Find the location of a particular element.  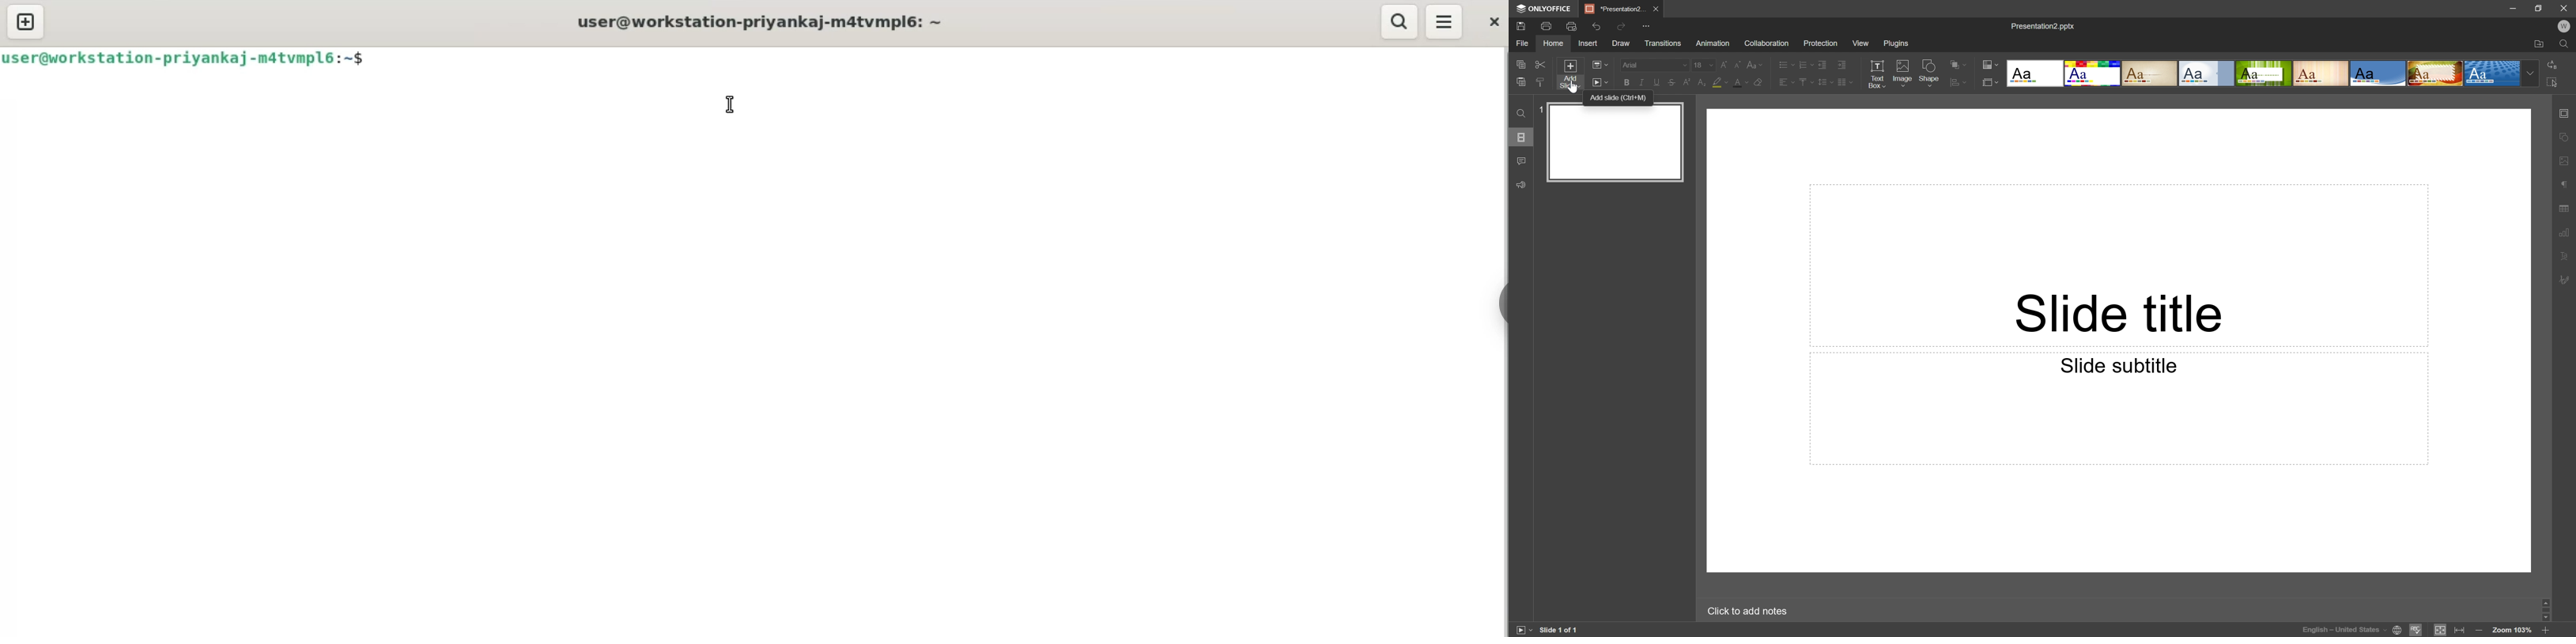

cursor is located at coordinates (1576, 88).